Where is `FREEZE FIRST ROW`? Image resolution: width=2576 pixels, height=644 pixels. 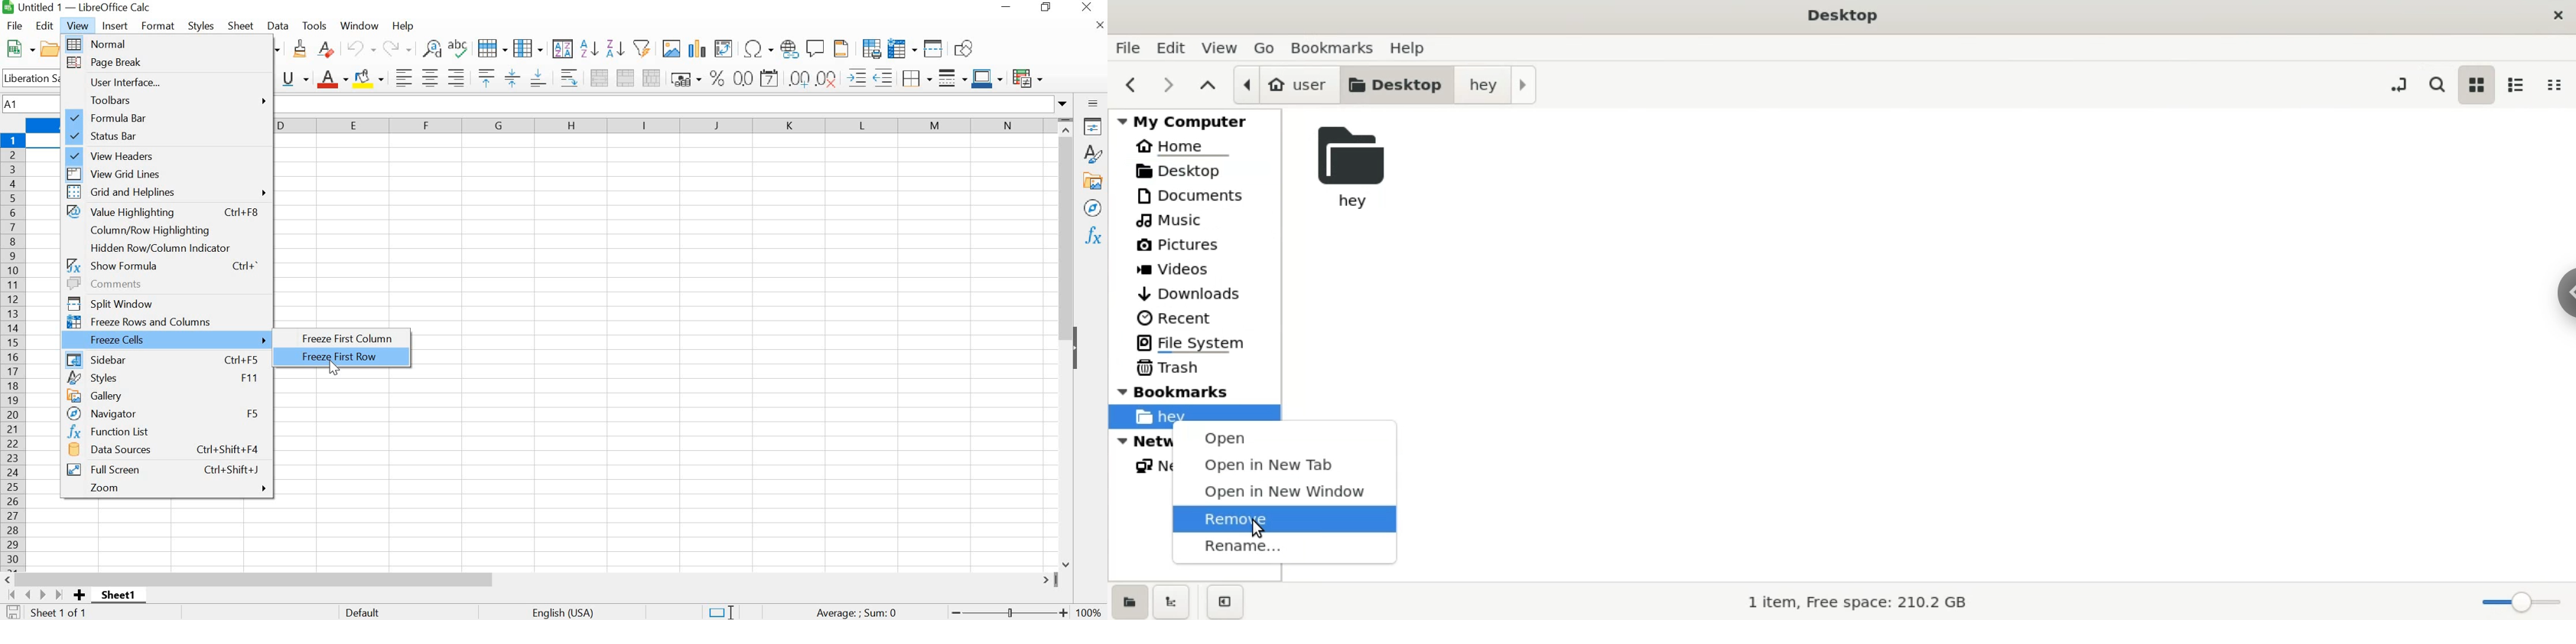 FREEZE FIRST ROW is located at coordinates (349, 357).